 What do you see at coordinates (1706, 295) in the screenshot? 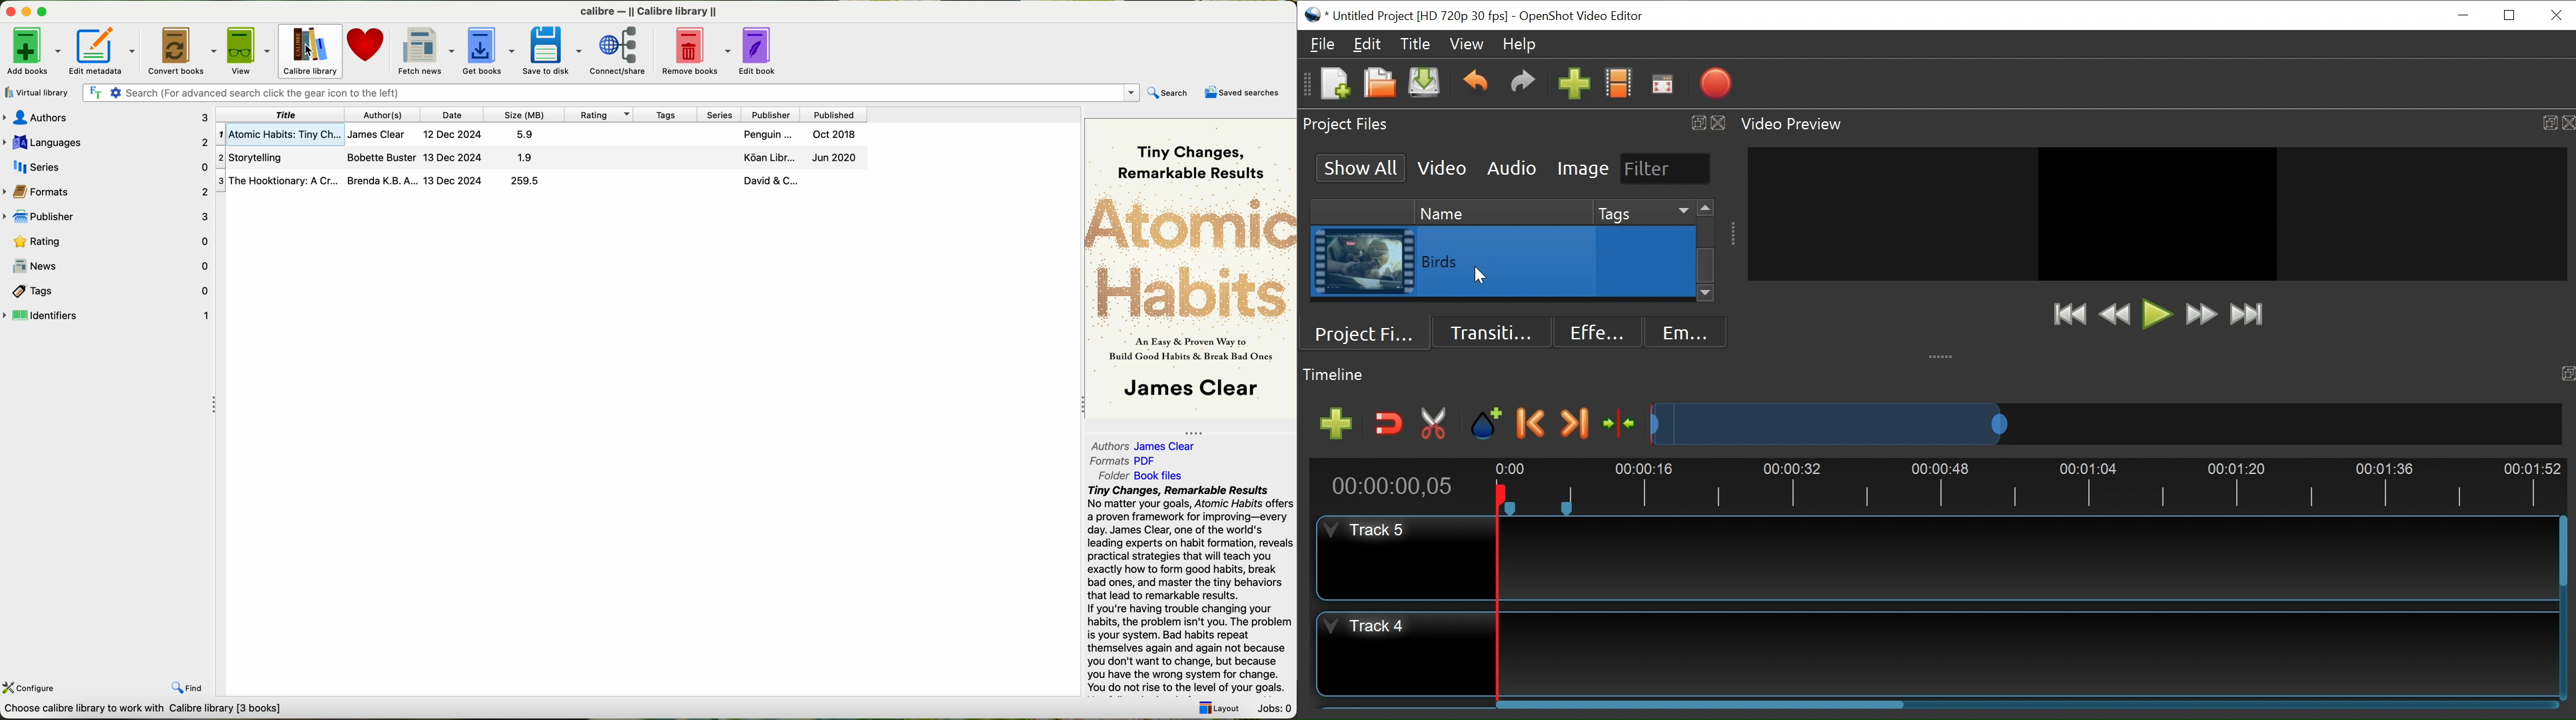
I see `Scroll down` at bounding box center [1706, 295].